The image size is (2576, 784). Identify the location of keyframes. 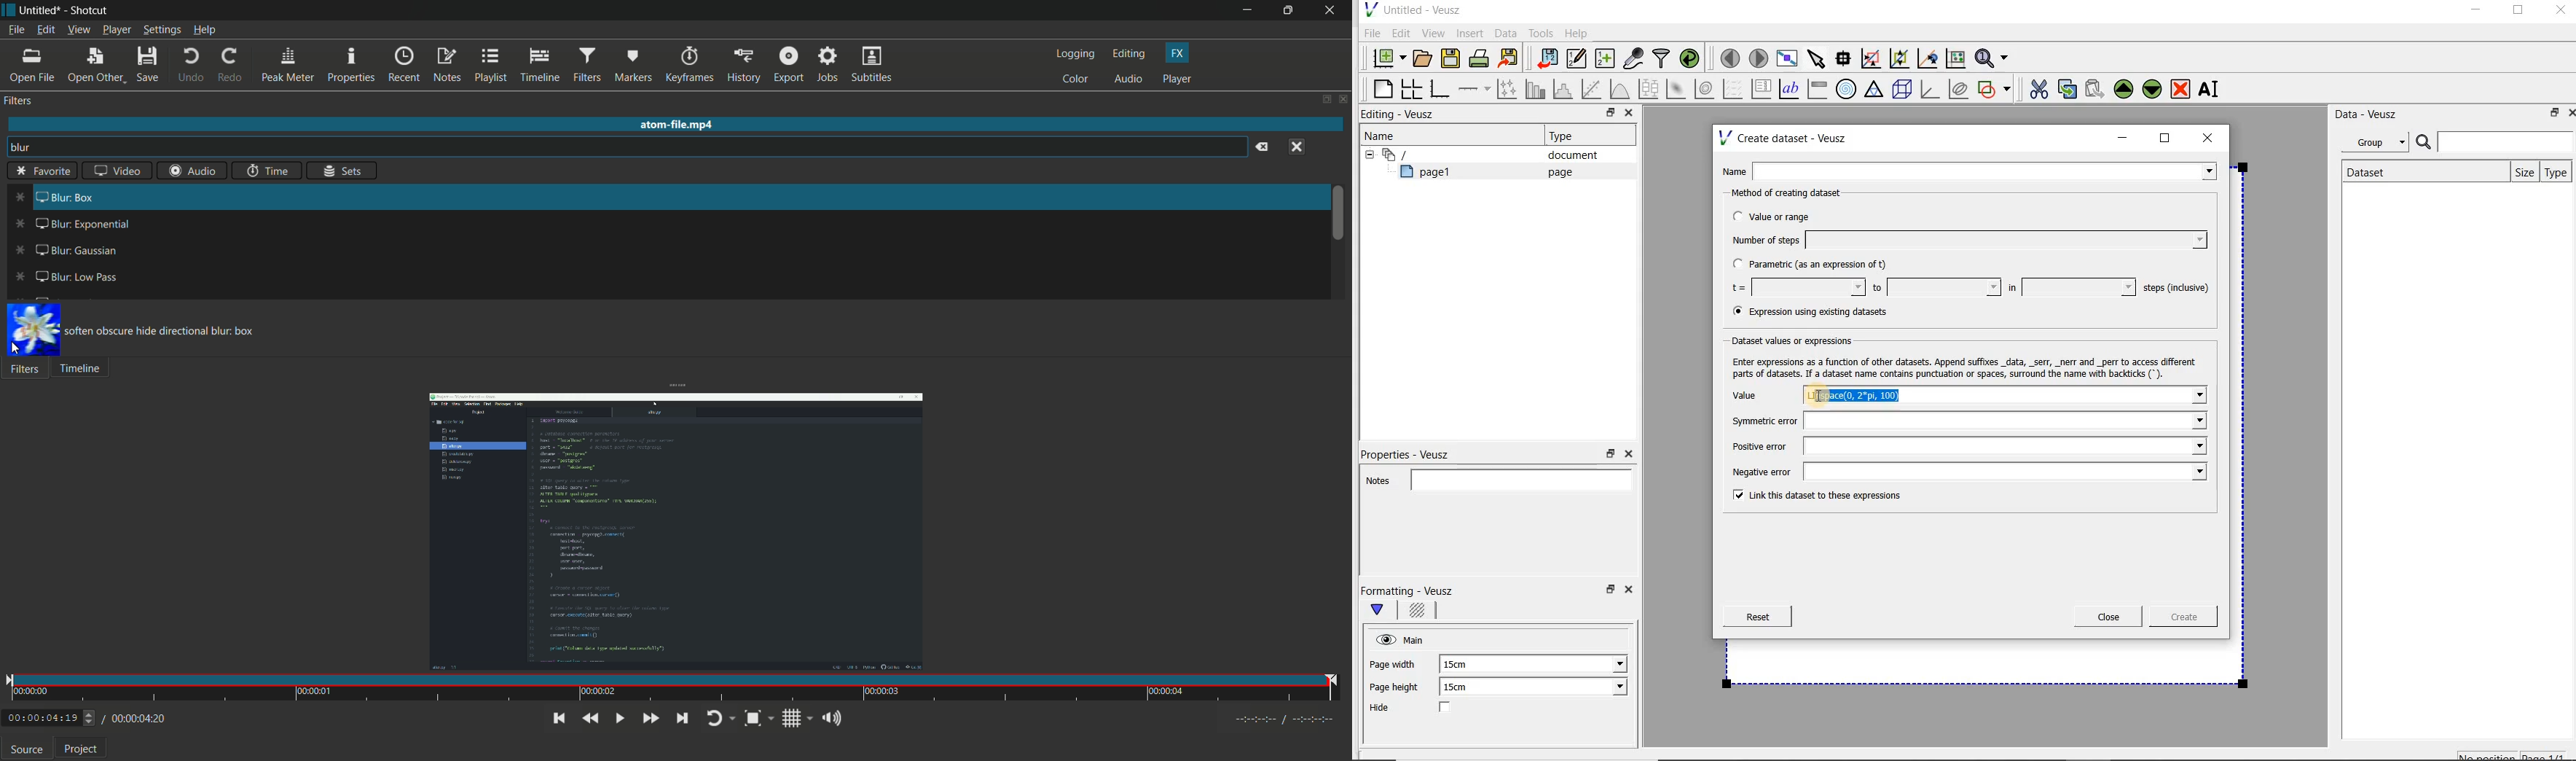
(690, 66).